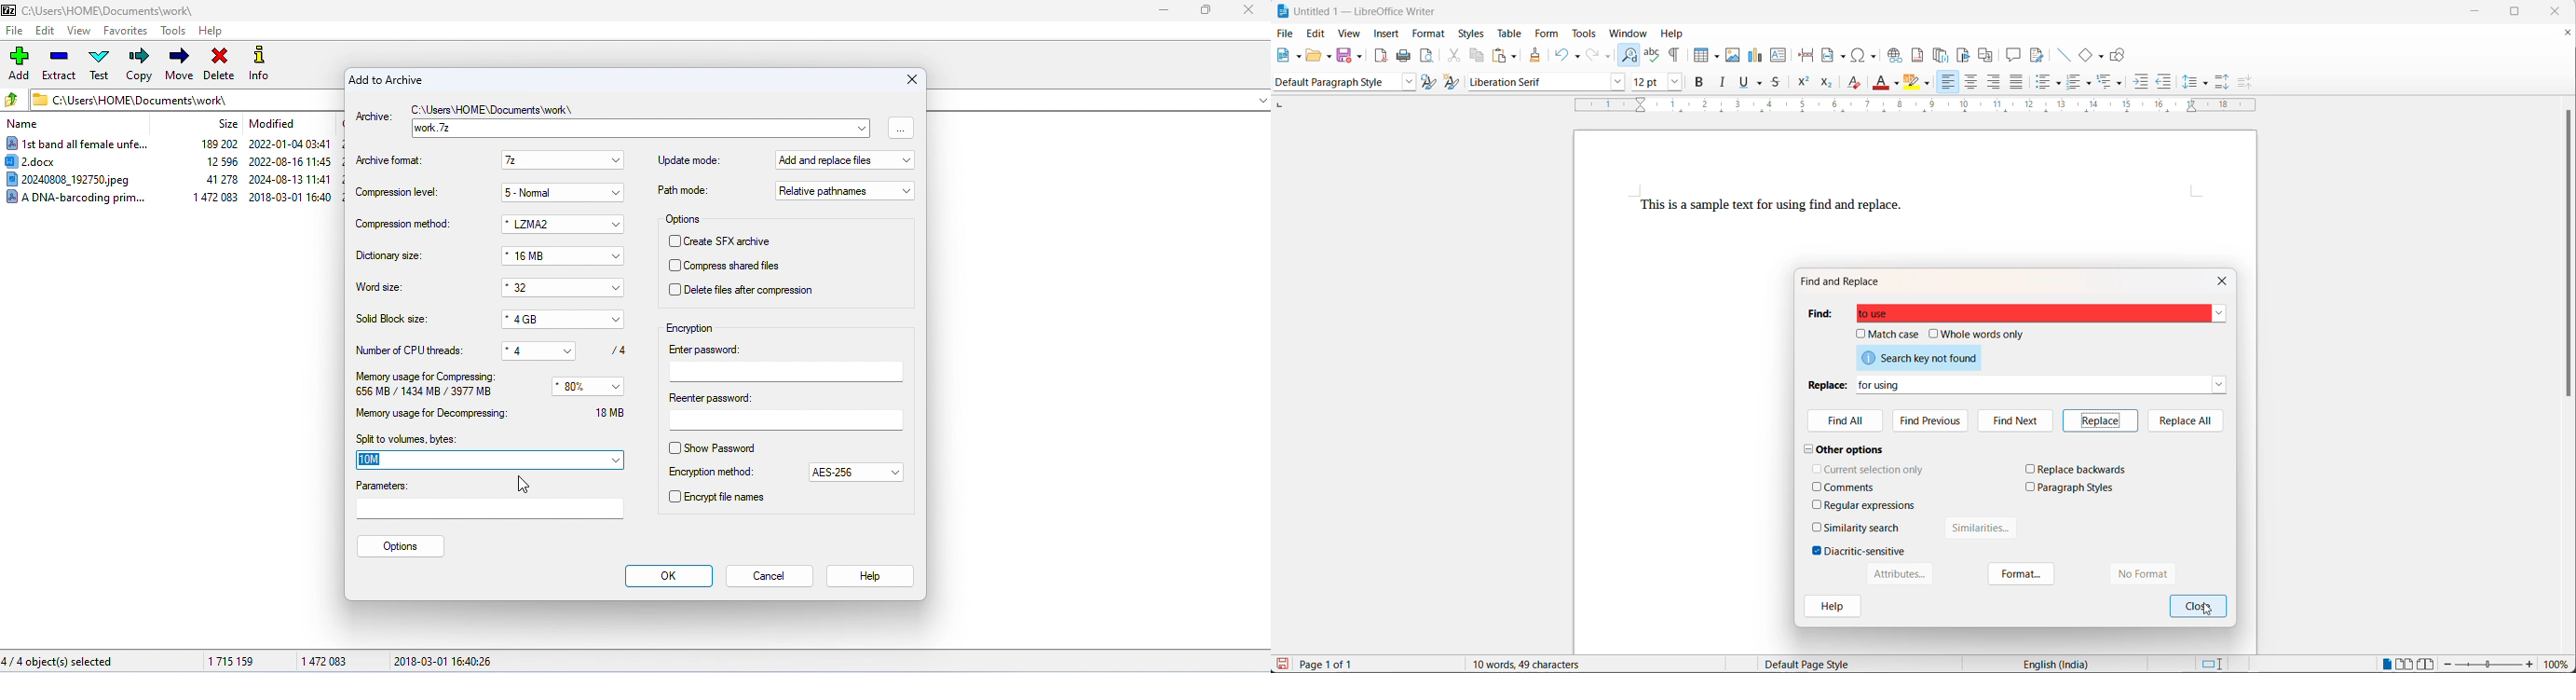 Image resolution: width=2576 pixels, height=700 pixels. What do you see at coordinates (1845, 448) in the screenshot?
I see `other options` at bounding box center [1845, 448].